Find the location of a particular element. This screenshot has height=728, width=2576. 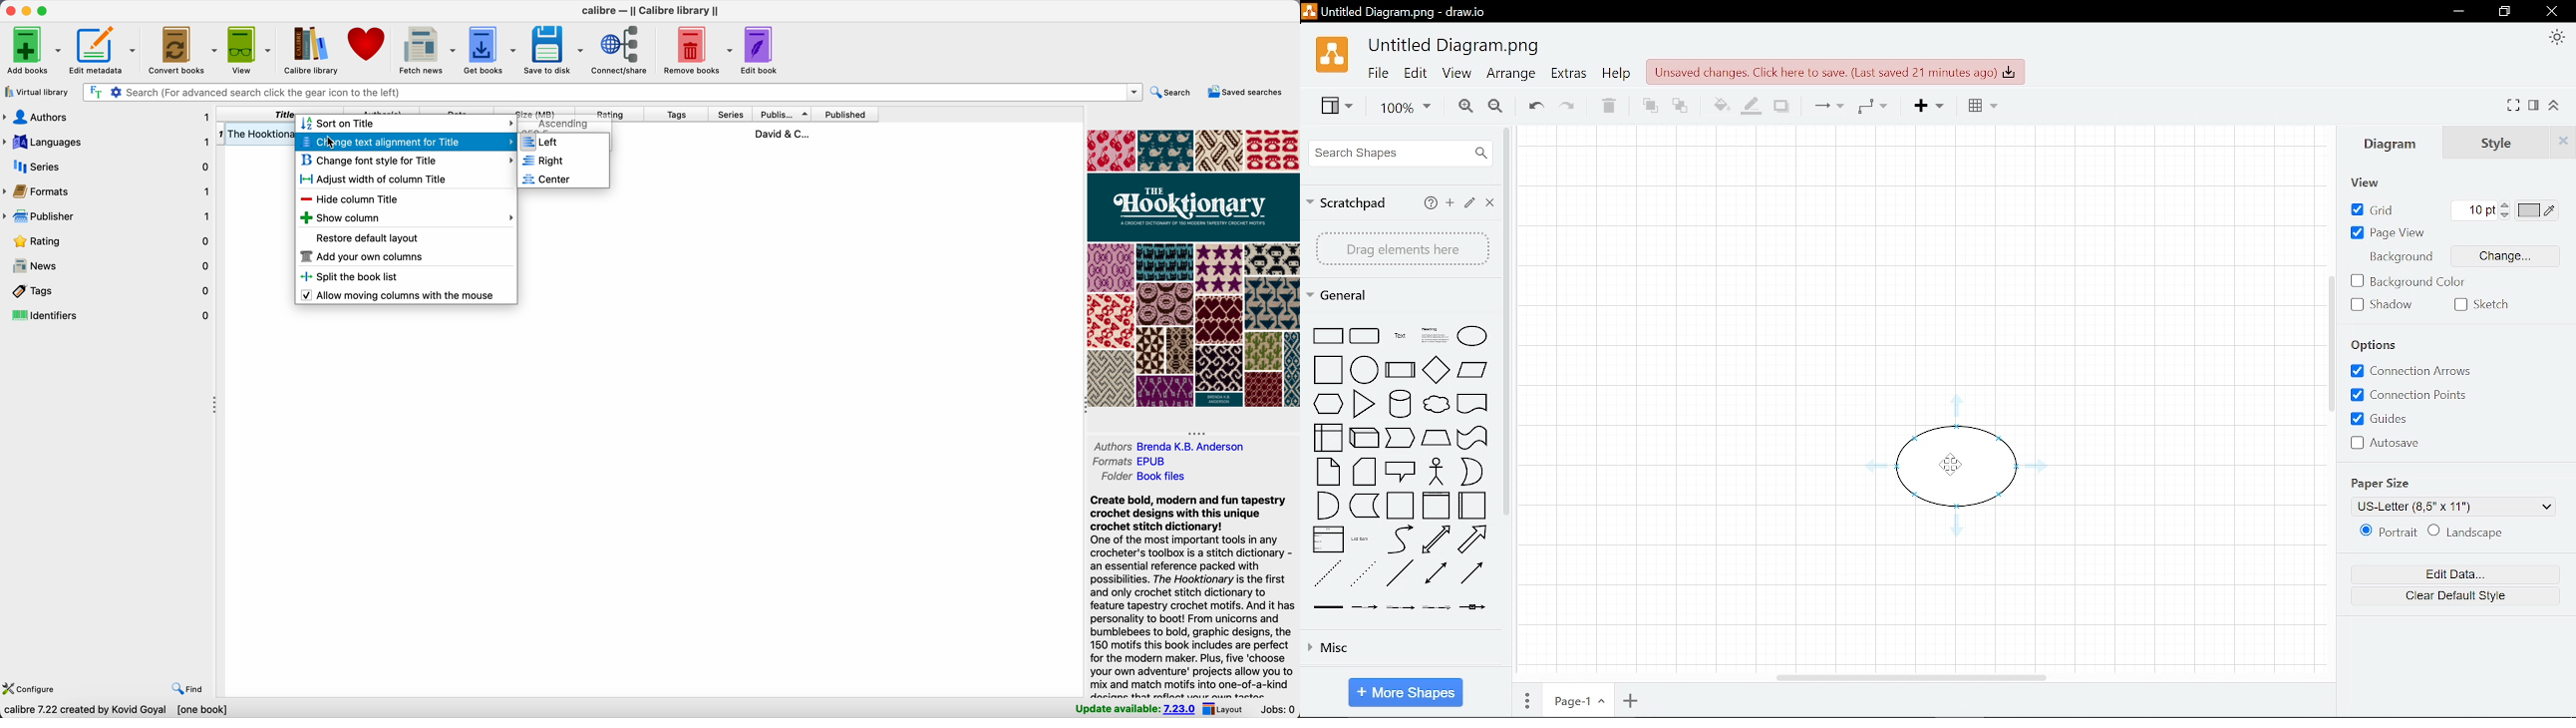

Potrait is located at coordinates (2386, 532).